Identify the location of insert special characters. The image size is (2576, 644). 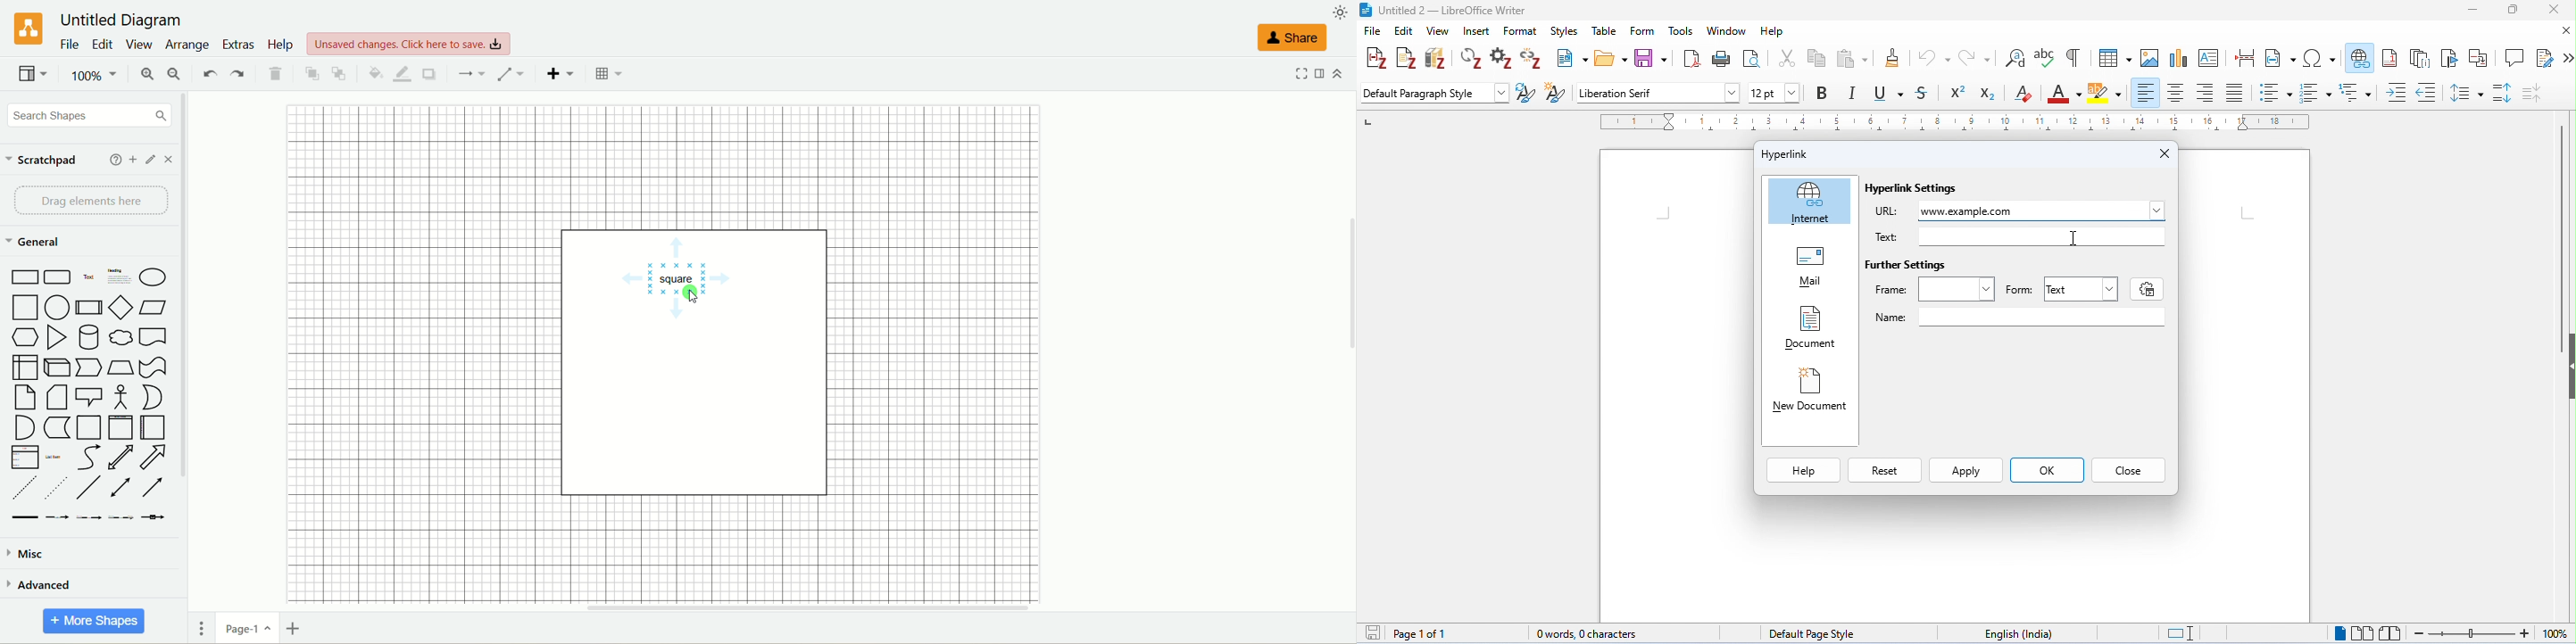
(2320, 56).